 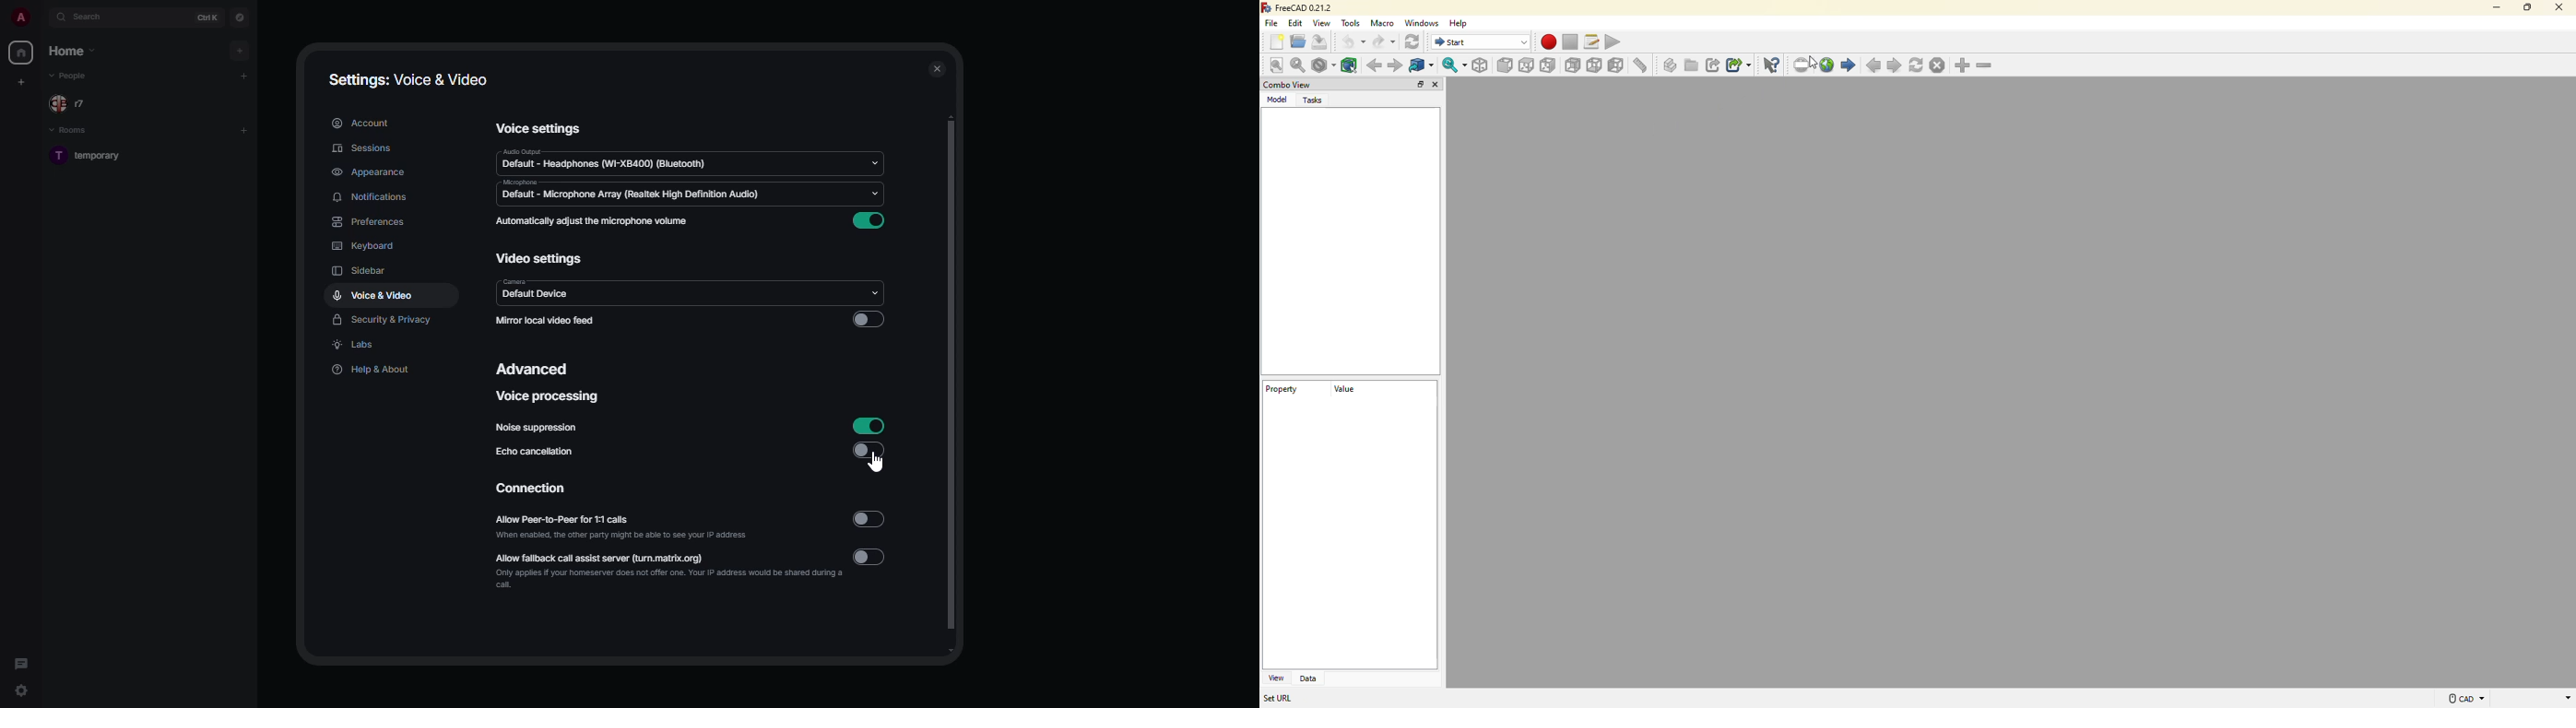 What do you see at coordinates (624, 527) in the screenshot?
I see `allow peer-to-peer for 1:1 calls` at bounding box center [624, 527].